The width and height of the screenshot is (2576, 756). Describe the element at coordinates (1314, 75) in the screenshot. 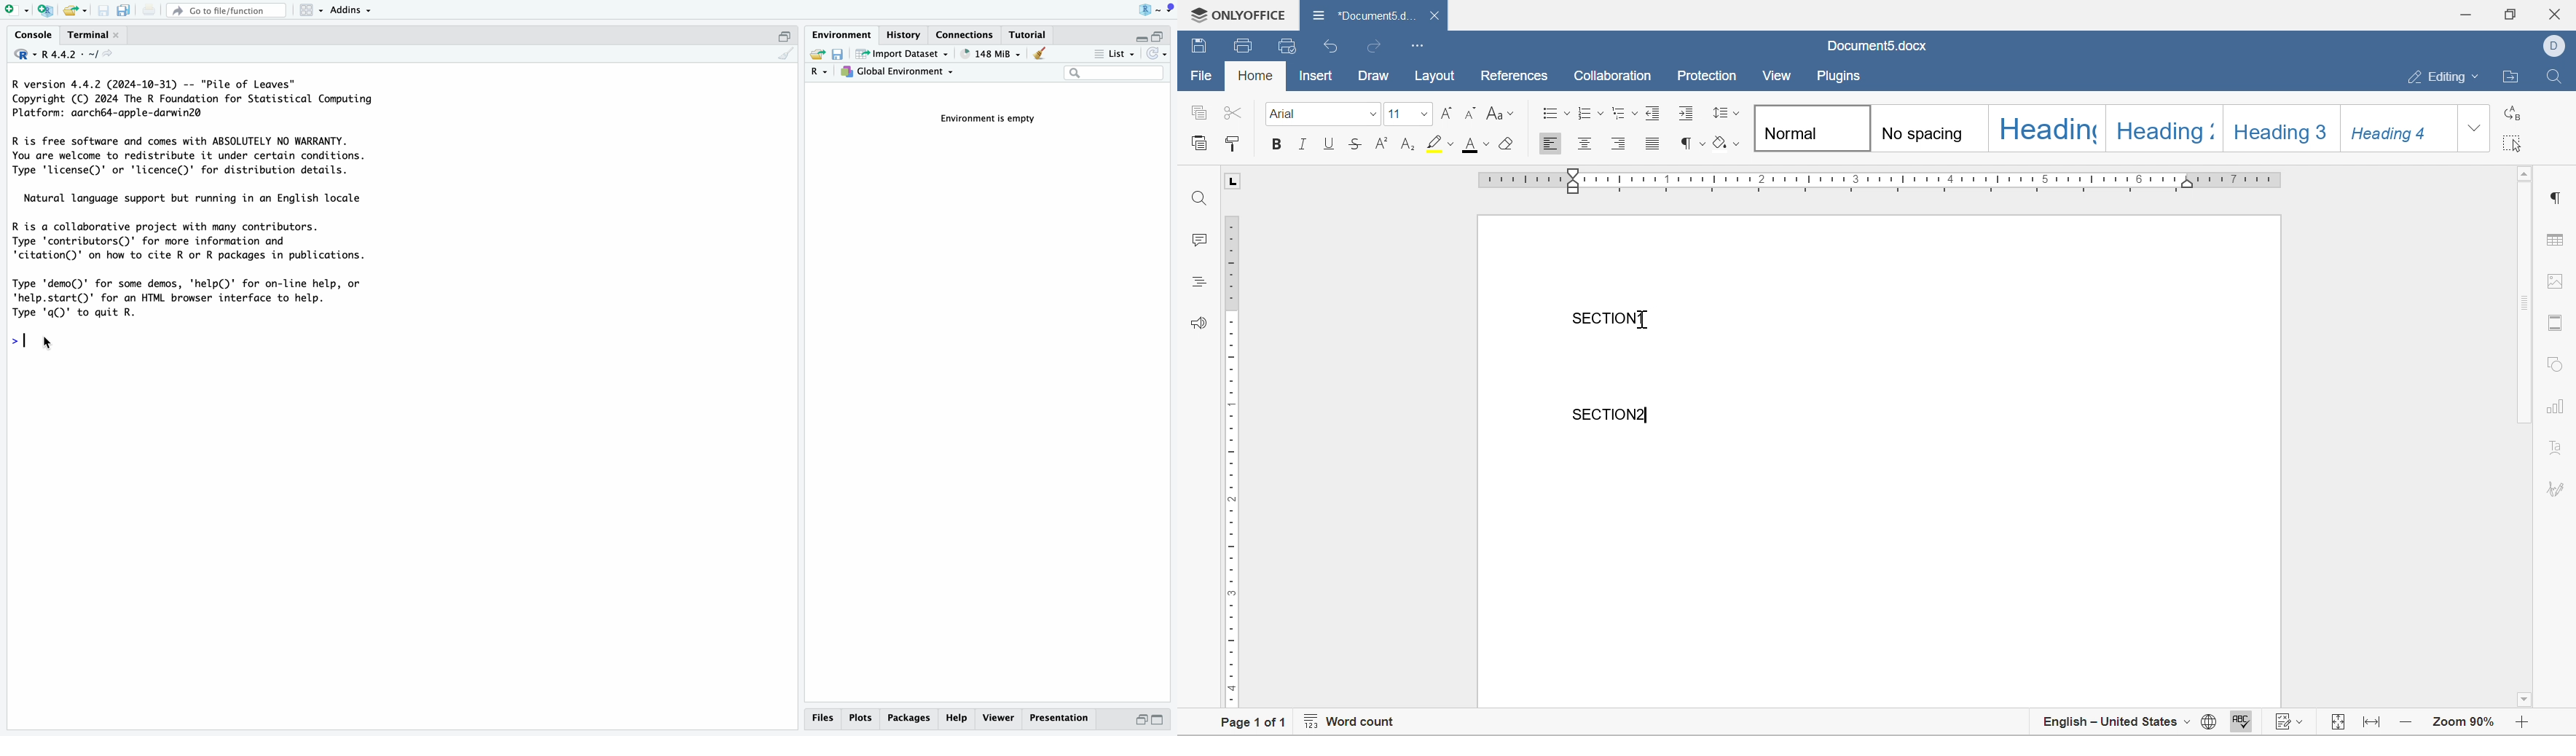

I see `insert` at that location.